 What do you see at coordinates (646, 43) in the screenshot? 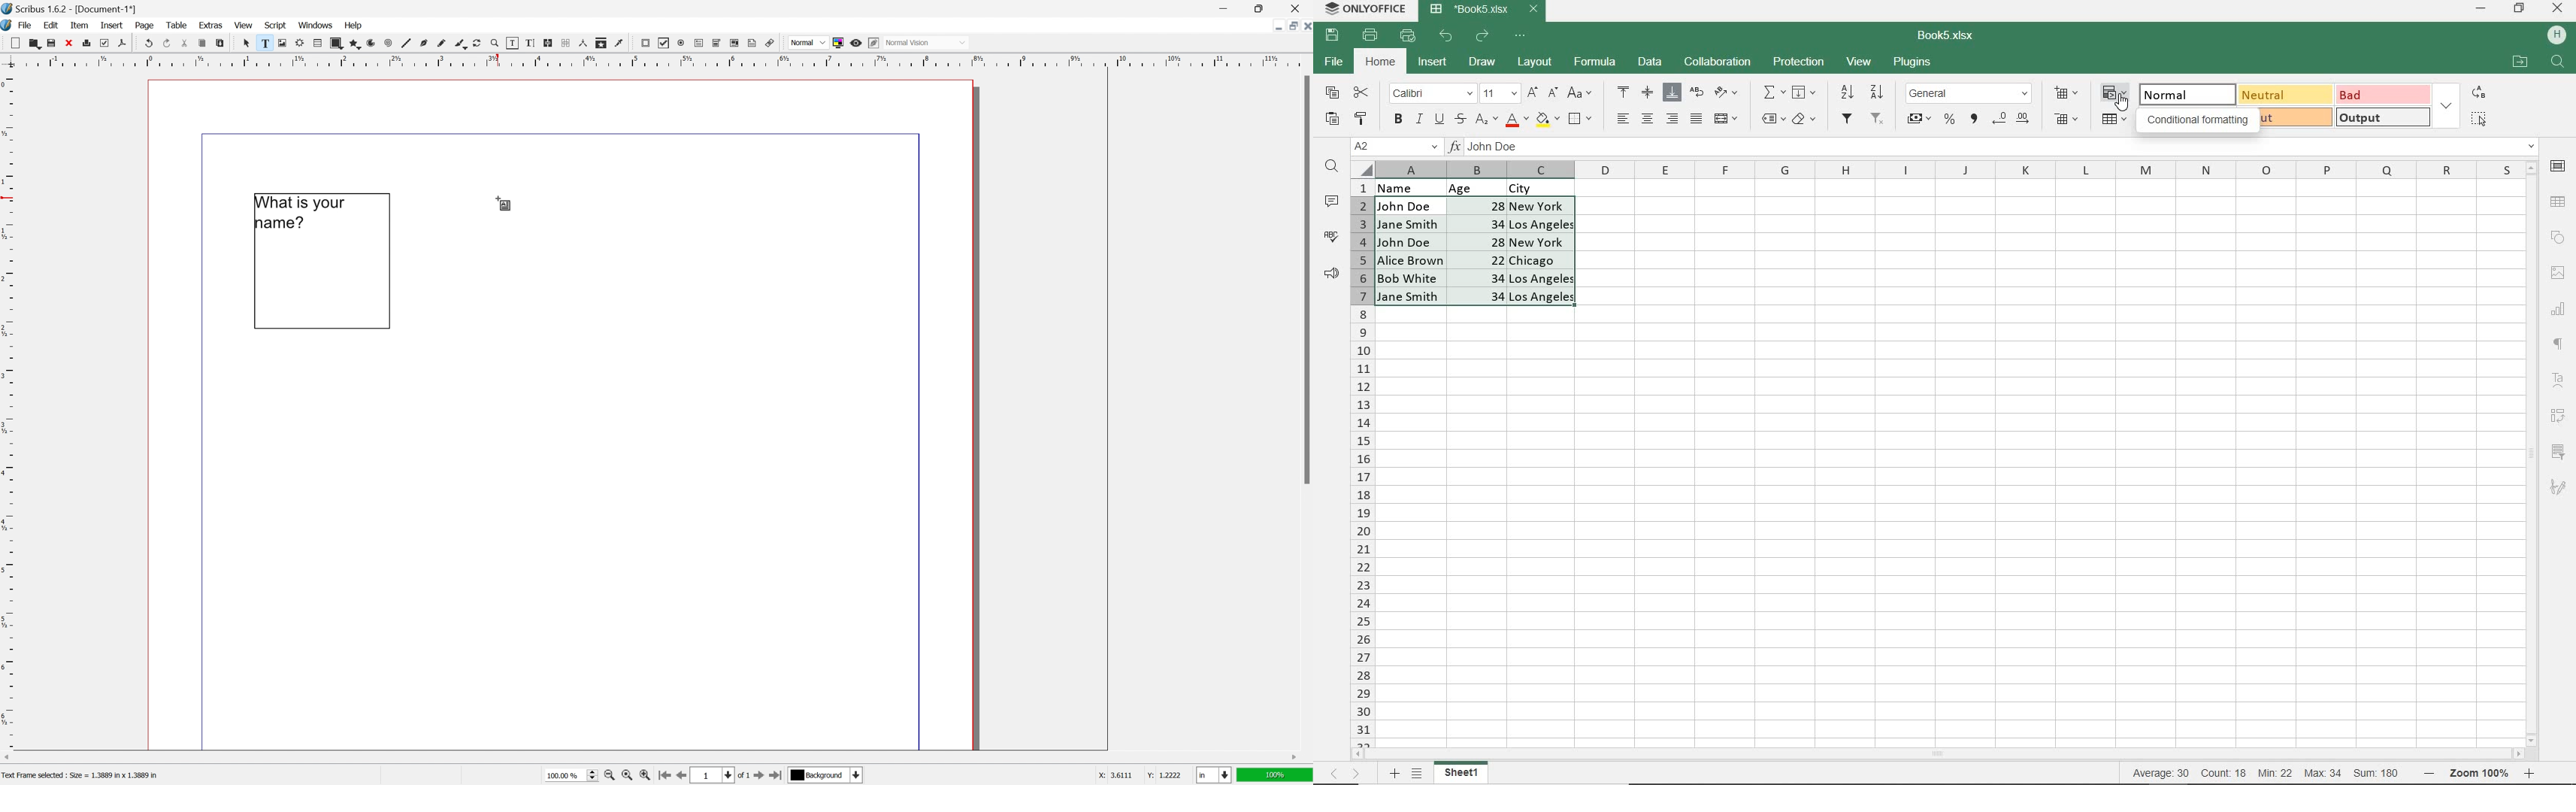
I see `pdf push button` at bounding box center [646, 43].